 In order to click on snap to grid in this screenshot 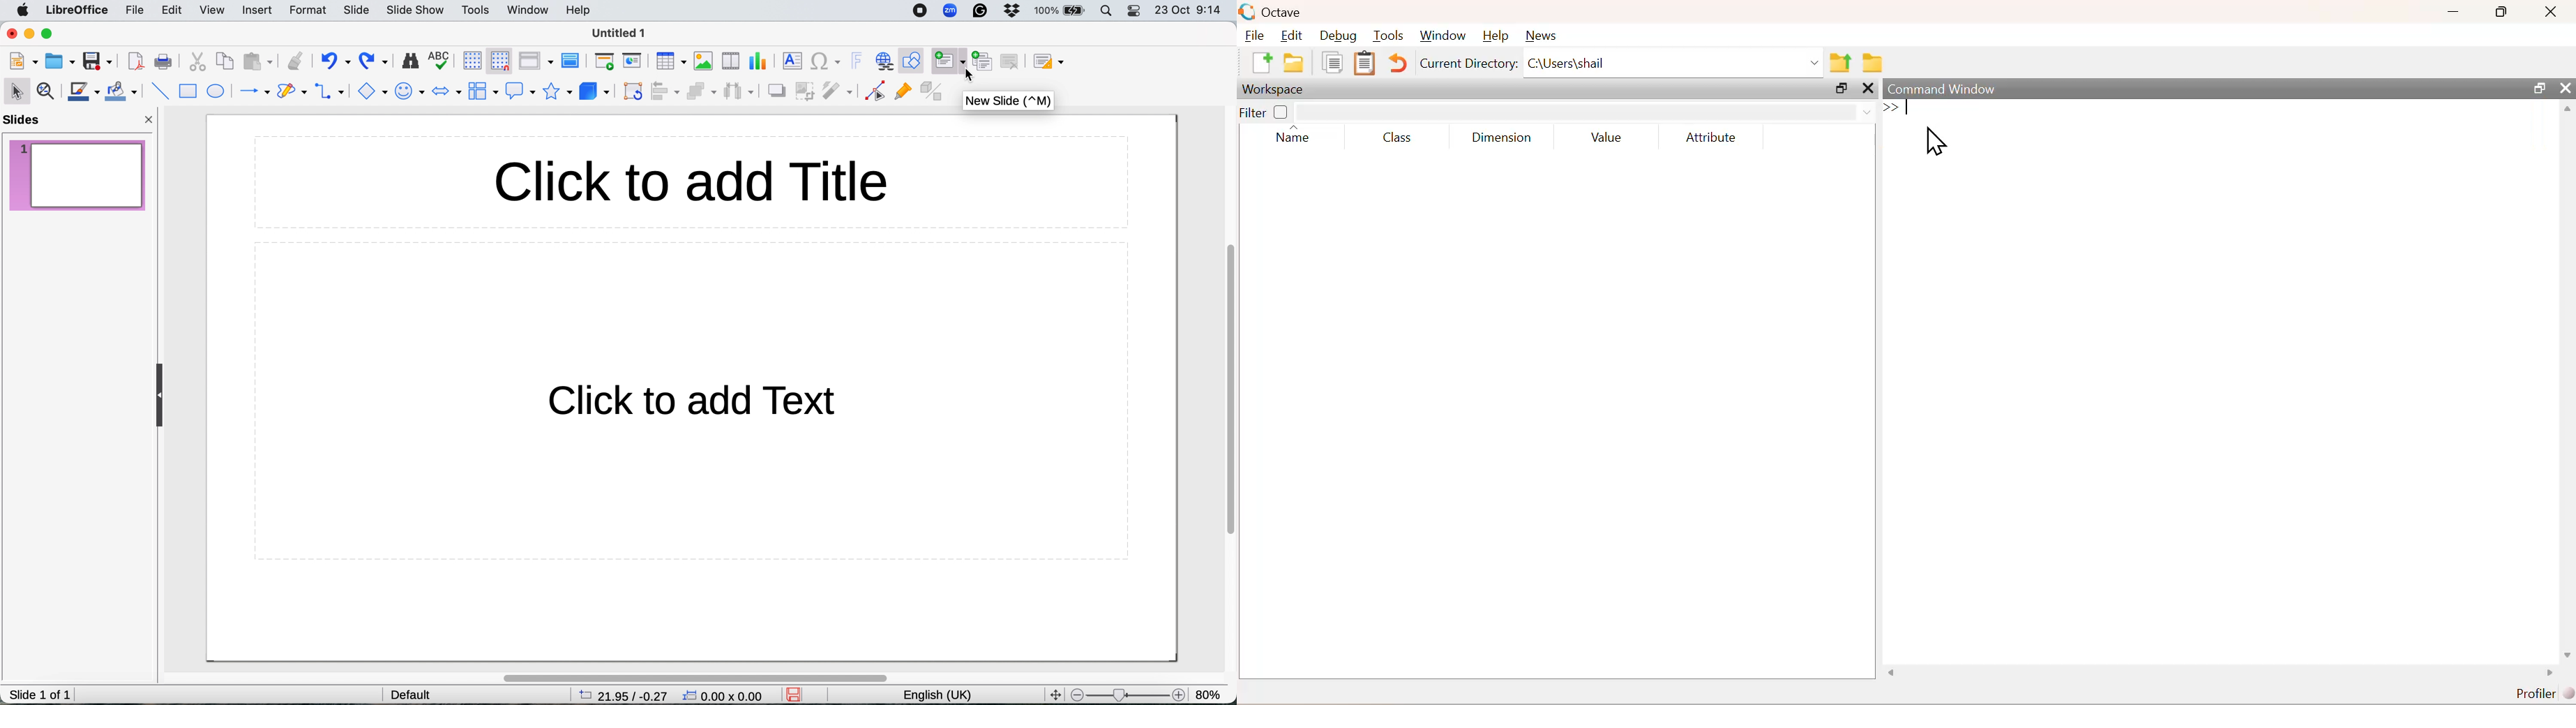, I will do `click(501, 62)`.